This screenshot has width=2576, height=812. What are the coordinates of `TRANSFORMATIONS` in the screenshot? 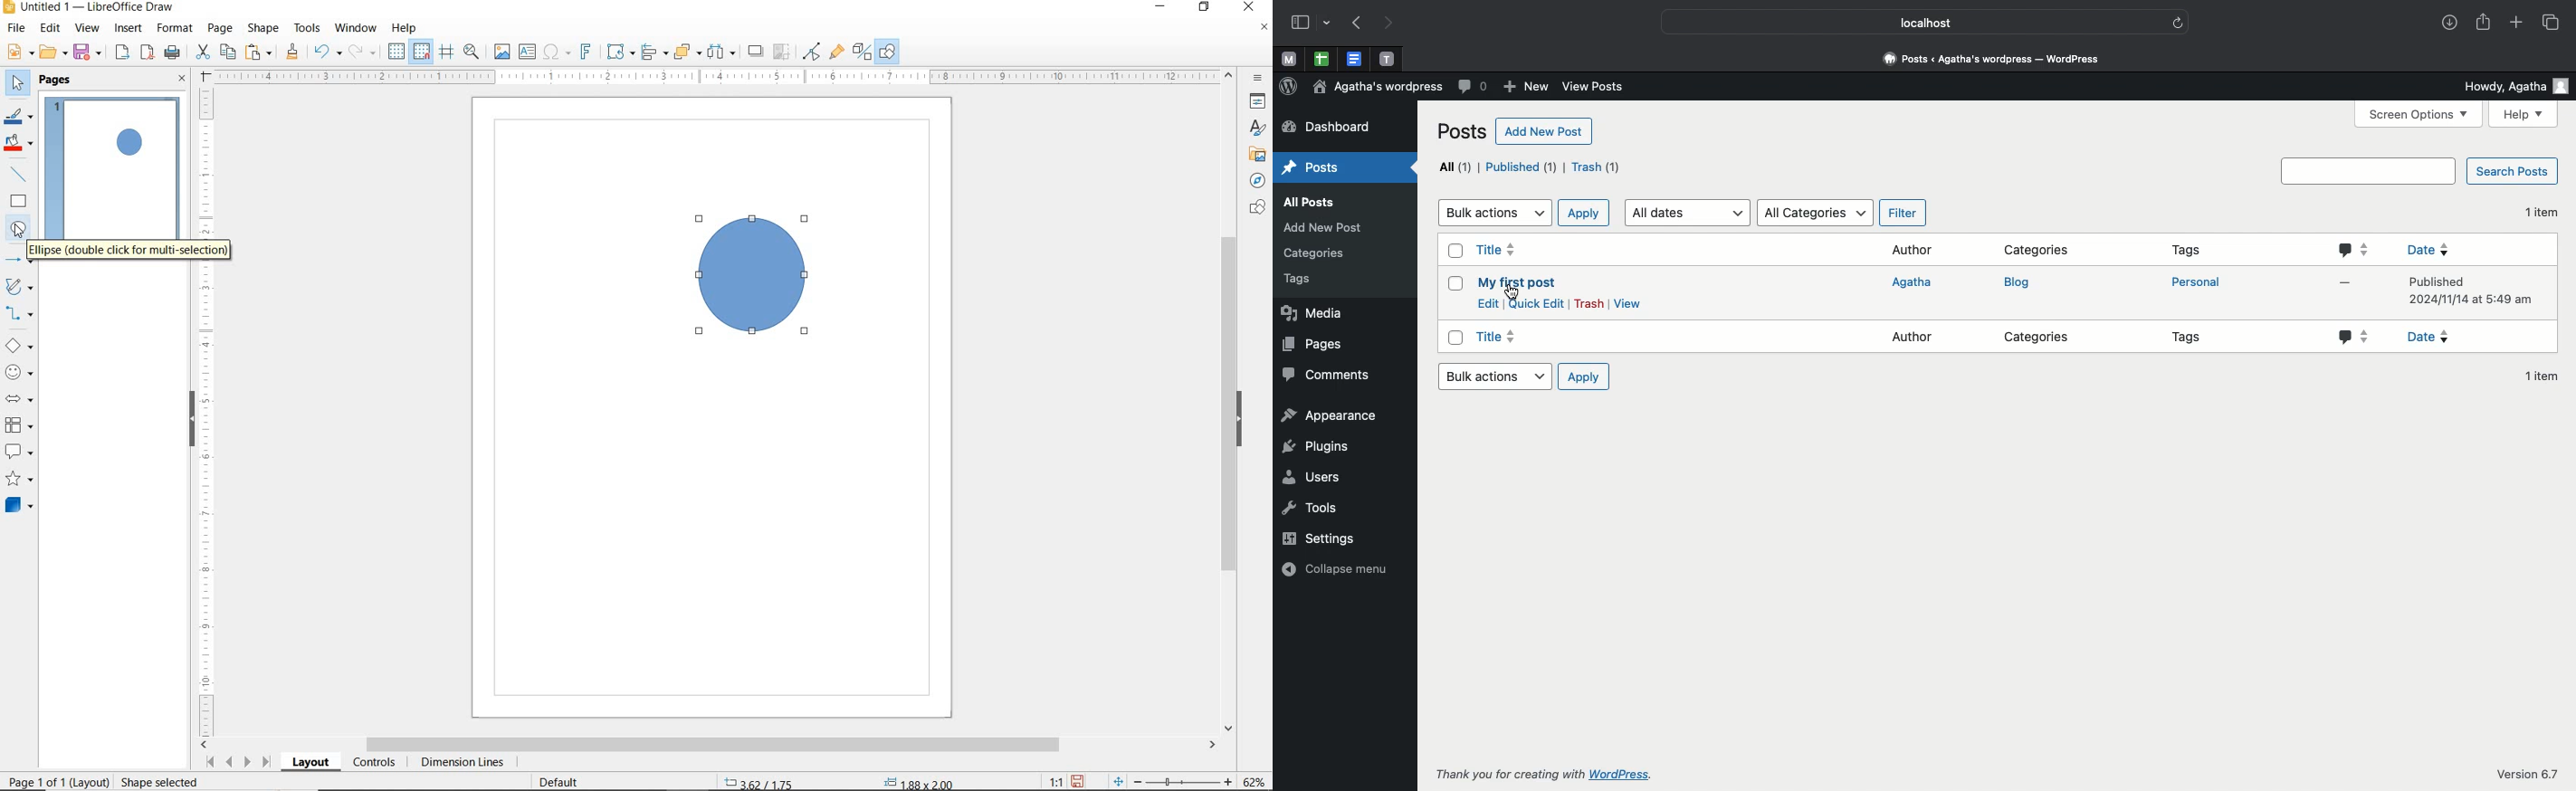 It's located at (618, 52).